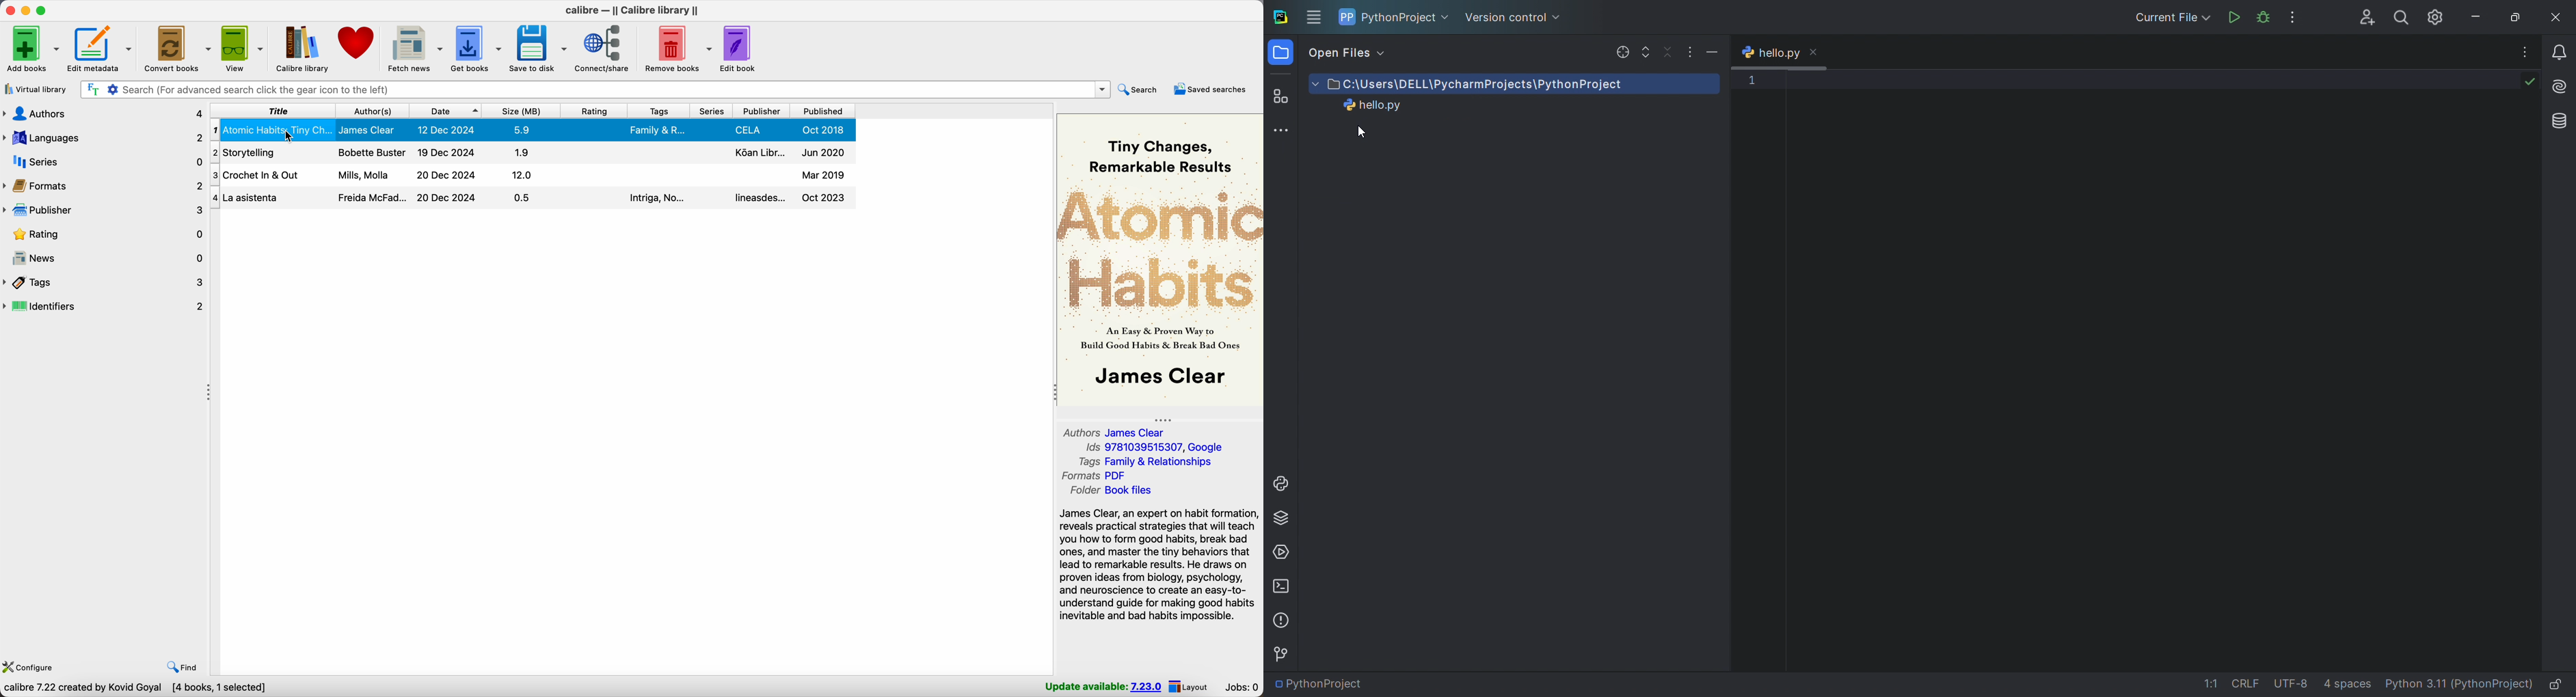 This screenshot has width=2576, height=700. I want to click on add books, so click(32, 50).